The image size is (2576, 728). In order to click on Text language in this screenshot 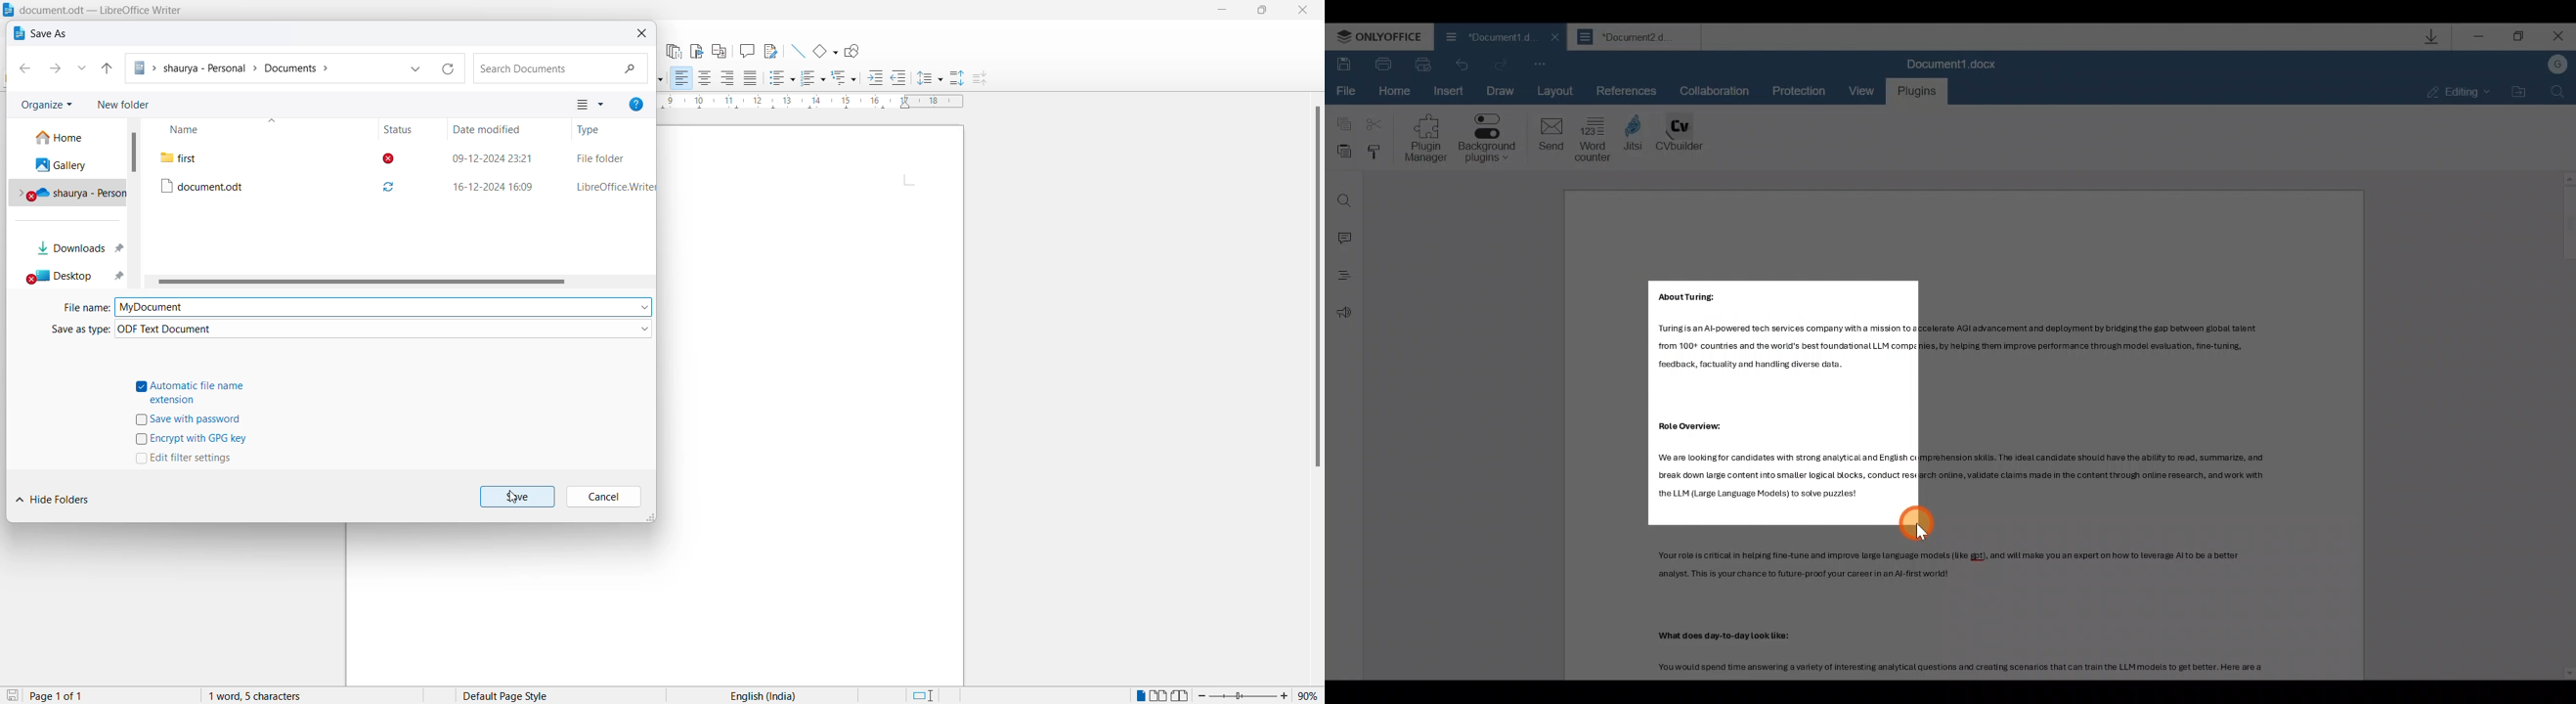, I will do `click(760, 695)`.